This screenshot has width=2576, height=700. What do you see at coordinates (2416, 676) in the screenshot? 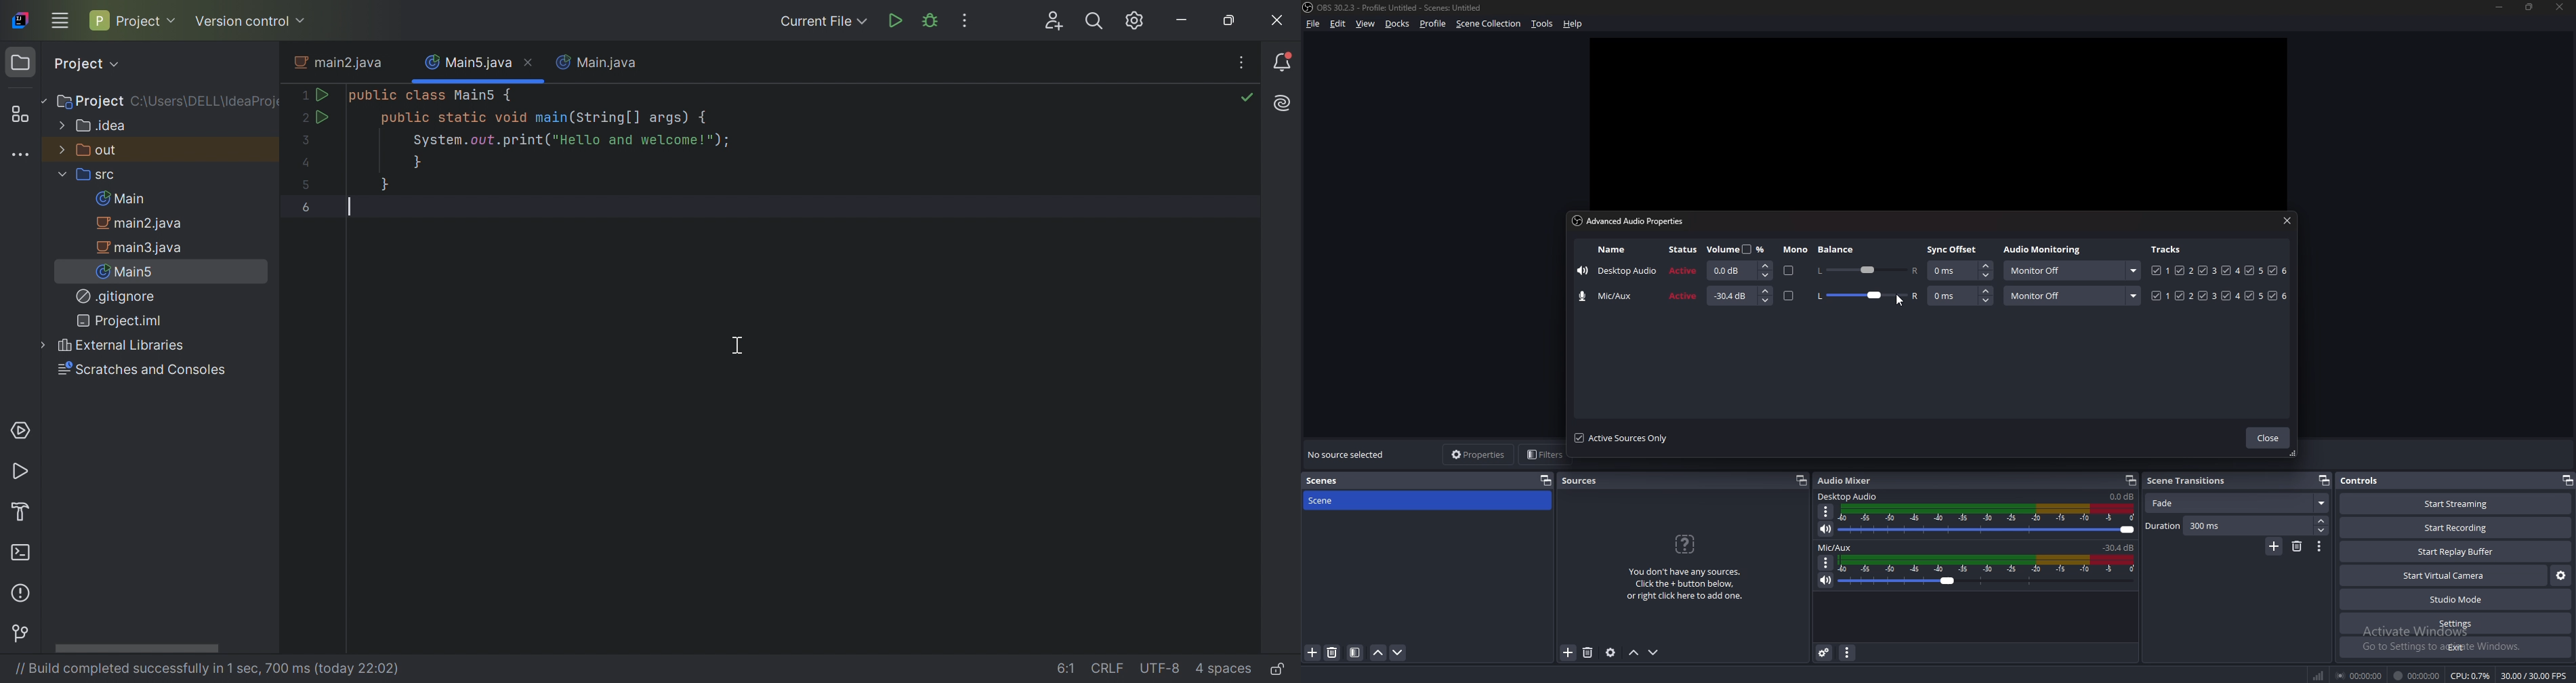
I see `00:00:00` at bounding box center [2416, 676].